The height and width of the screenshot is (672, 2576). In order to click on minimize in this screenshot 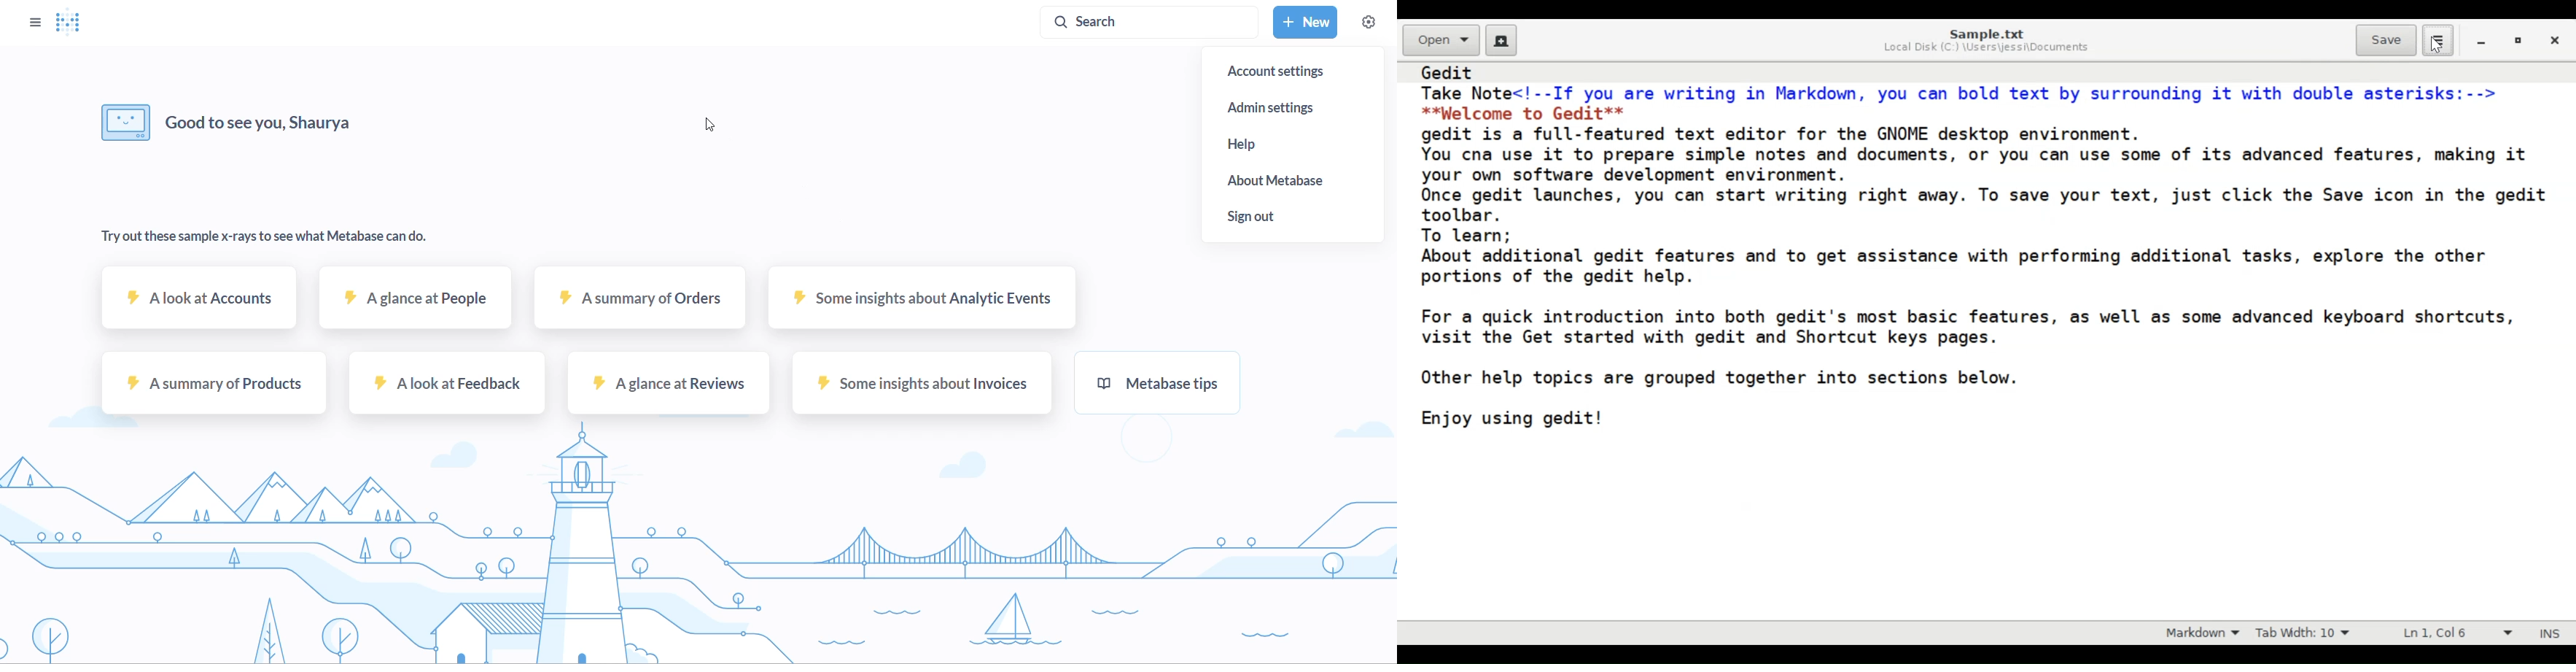, I will do `click(2484, 44)`.